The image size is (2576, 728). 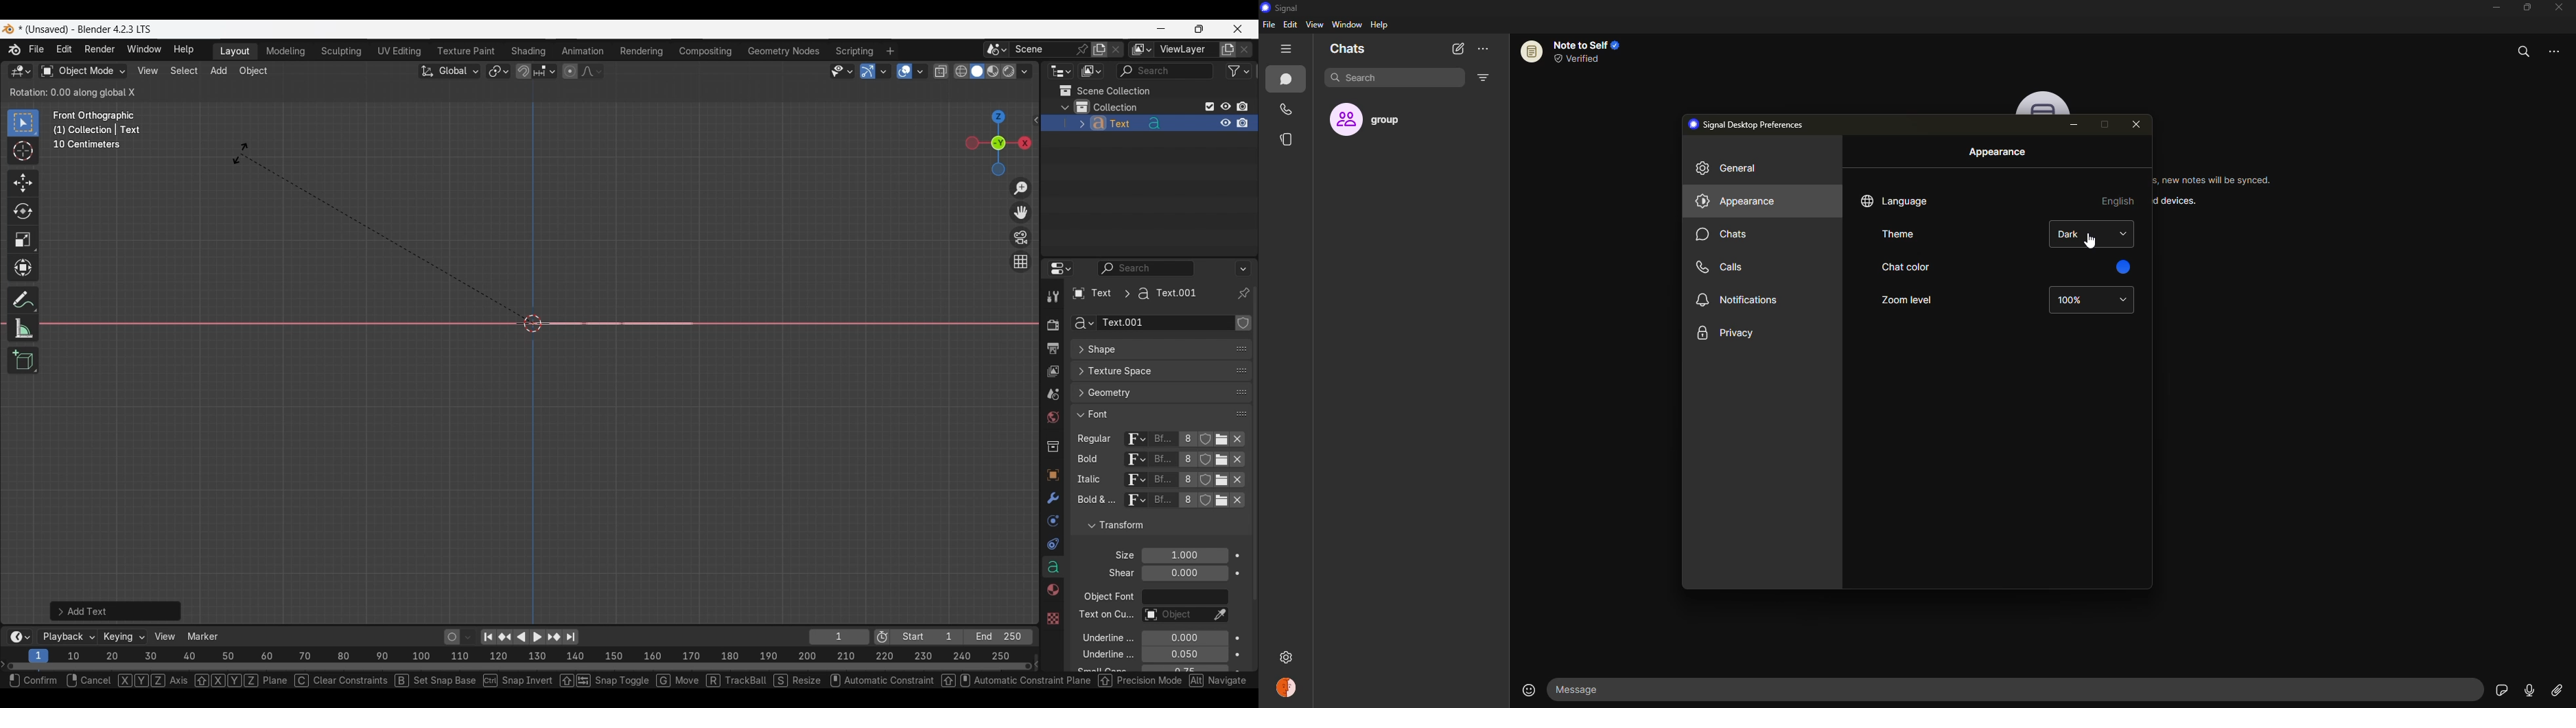 I want to click on Geometry nodes workspace, so click(x=784, y=50).